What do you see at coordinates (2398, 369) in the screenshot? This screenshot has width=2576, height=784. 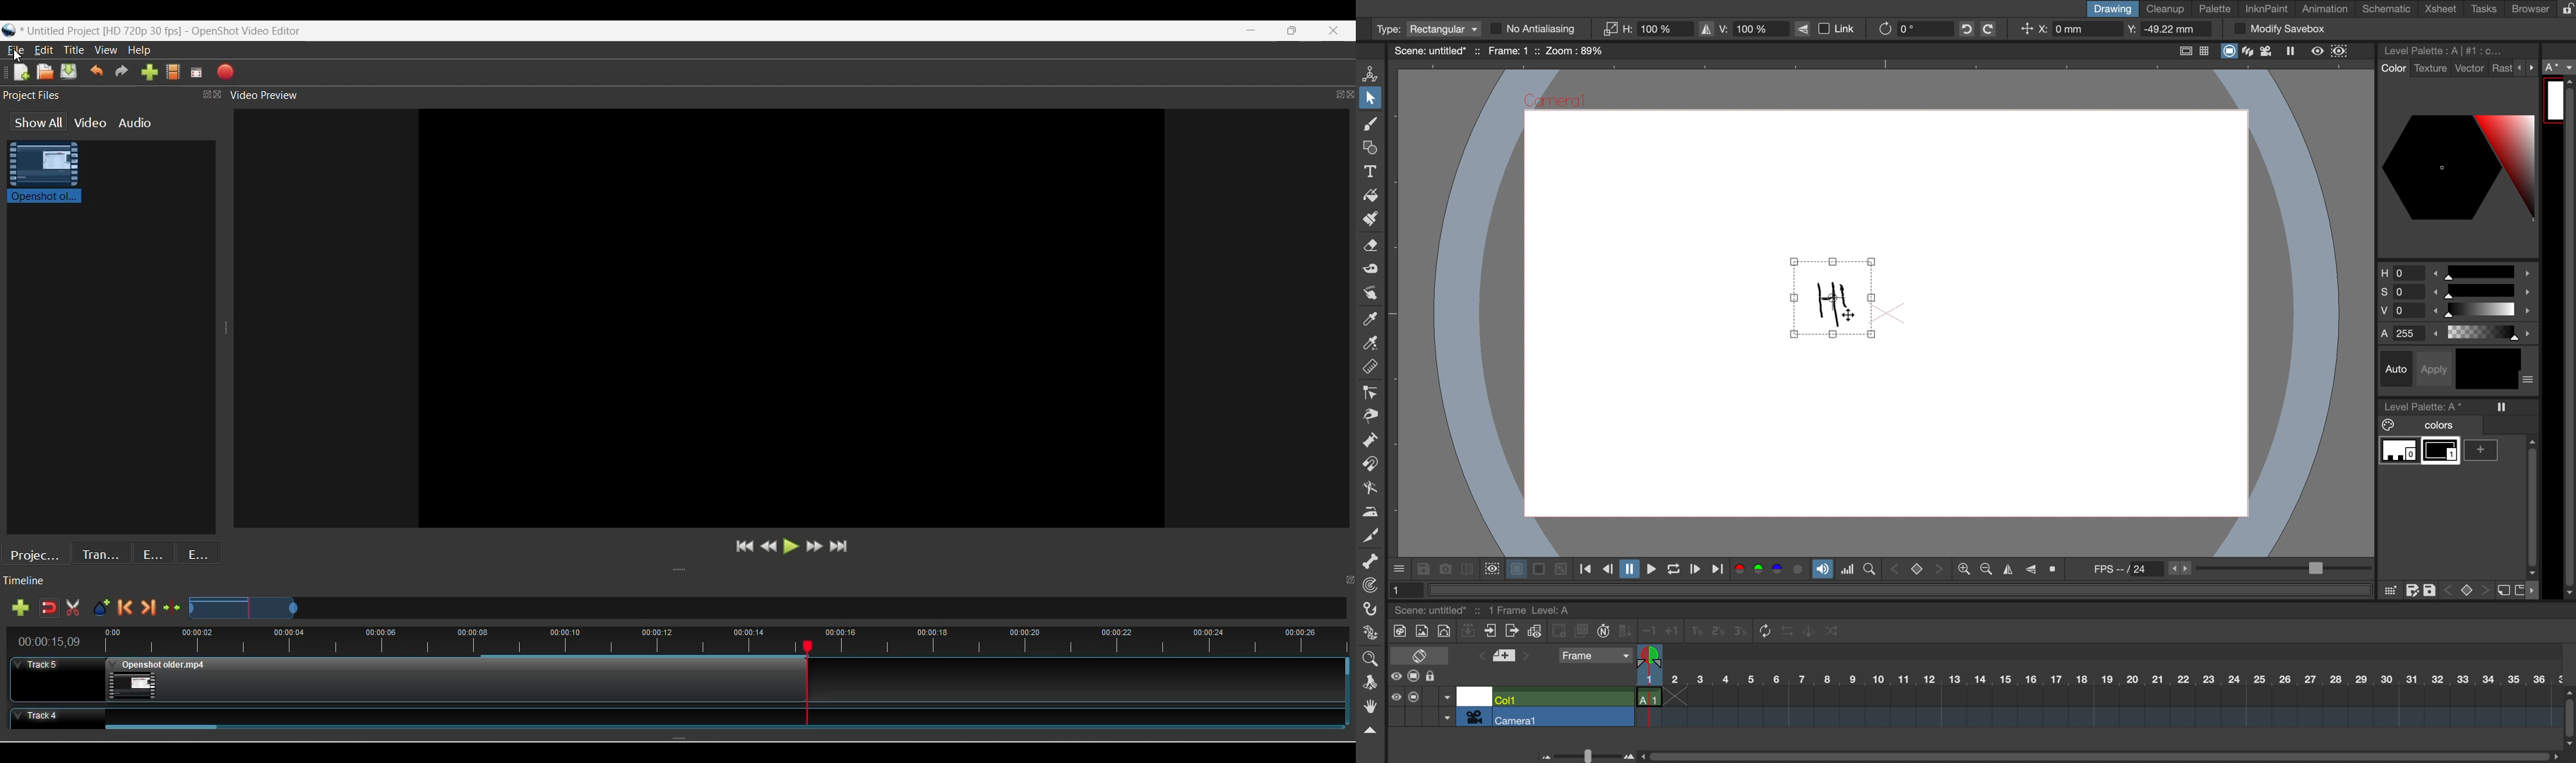 I see `auto` at bounding box center [2398, 369].